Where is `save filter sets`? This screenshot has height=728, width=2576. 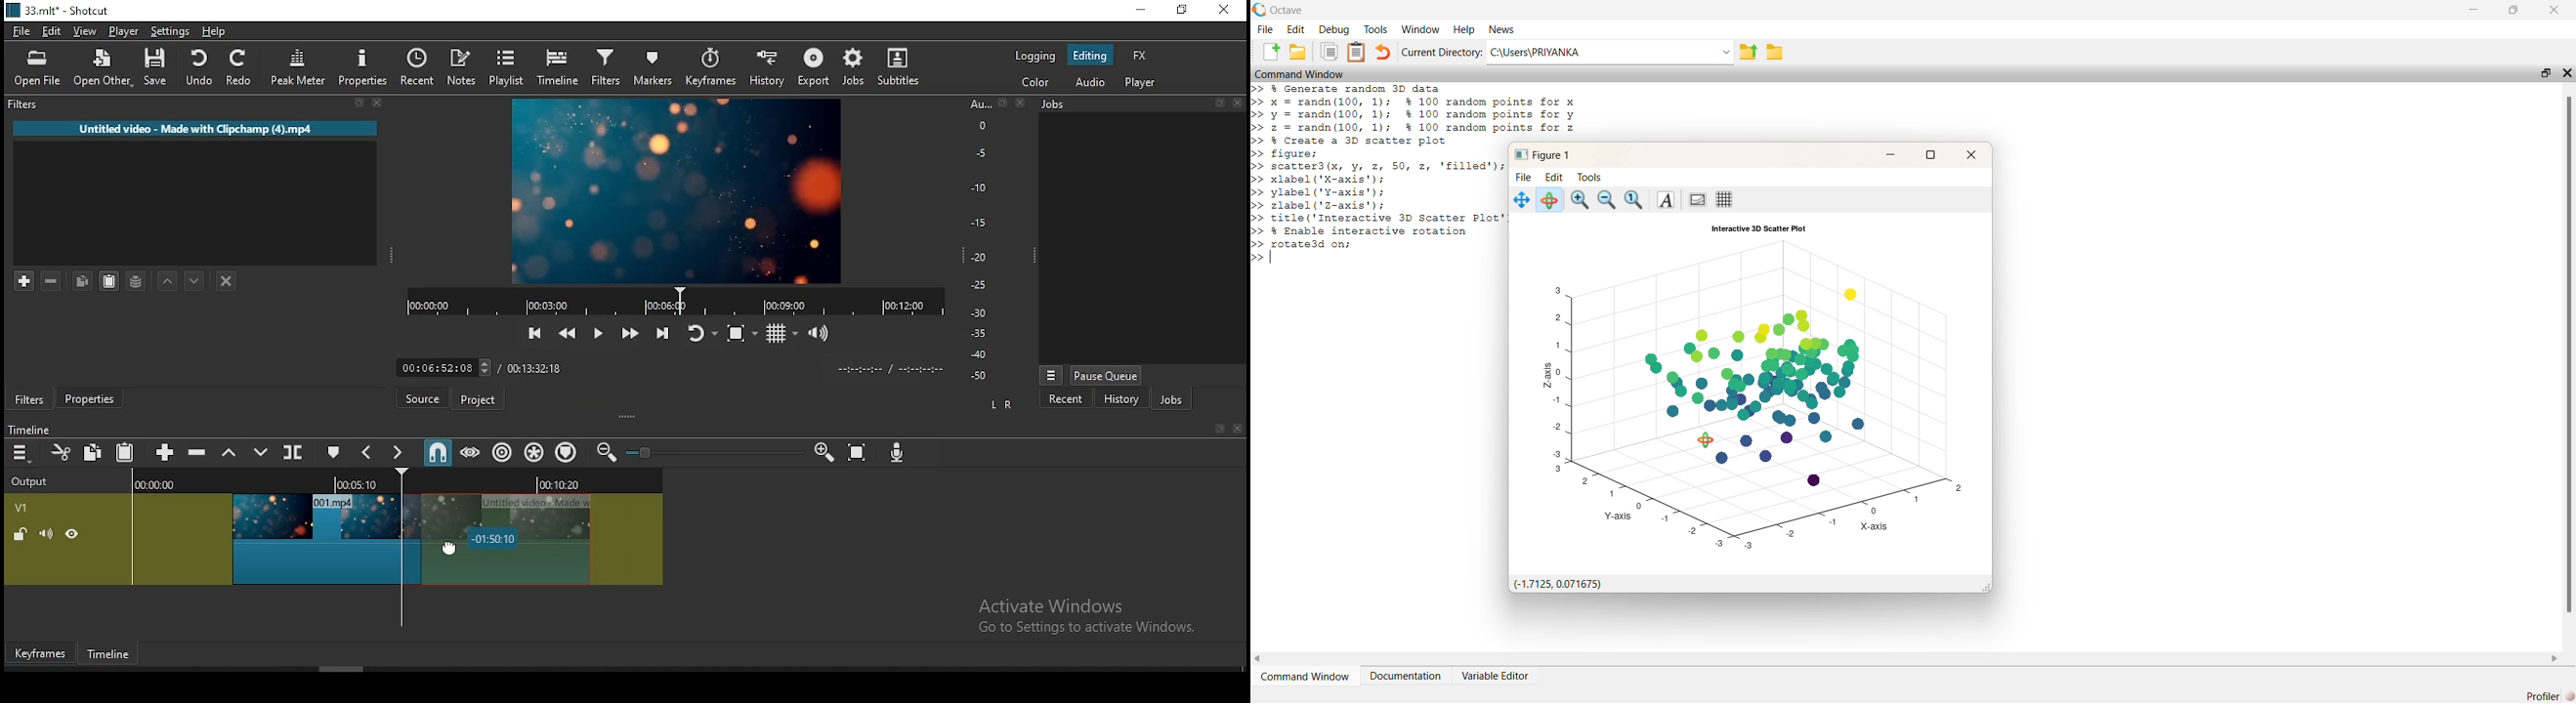
save filter sets is located at coordinates (139, 280).